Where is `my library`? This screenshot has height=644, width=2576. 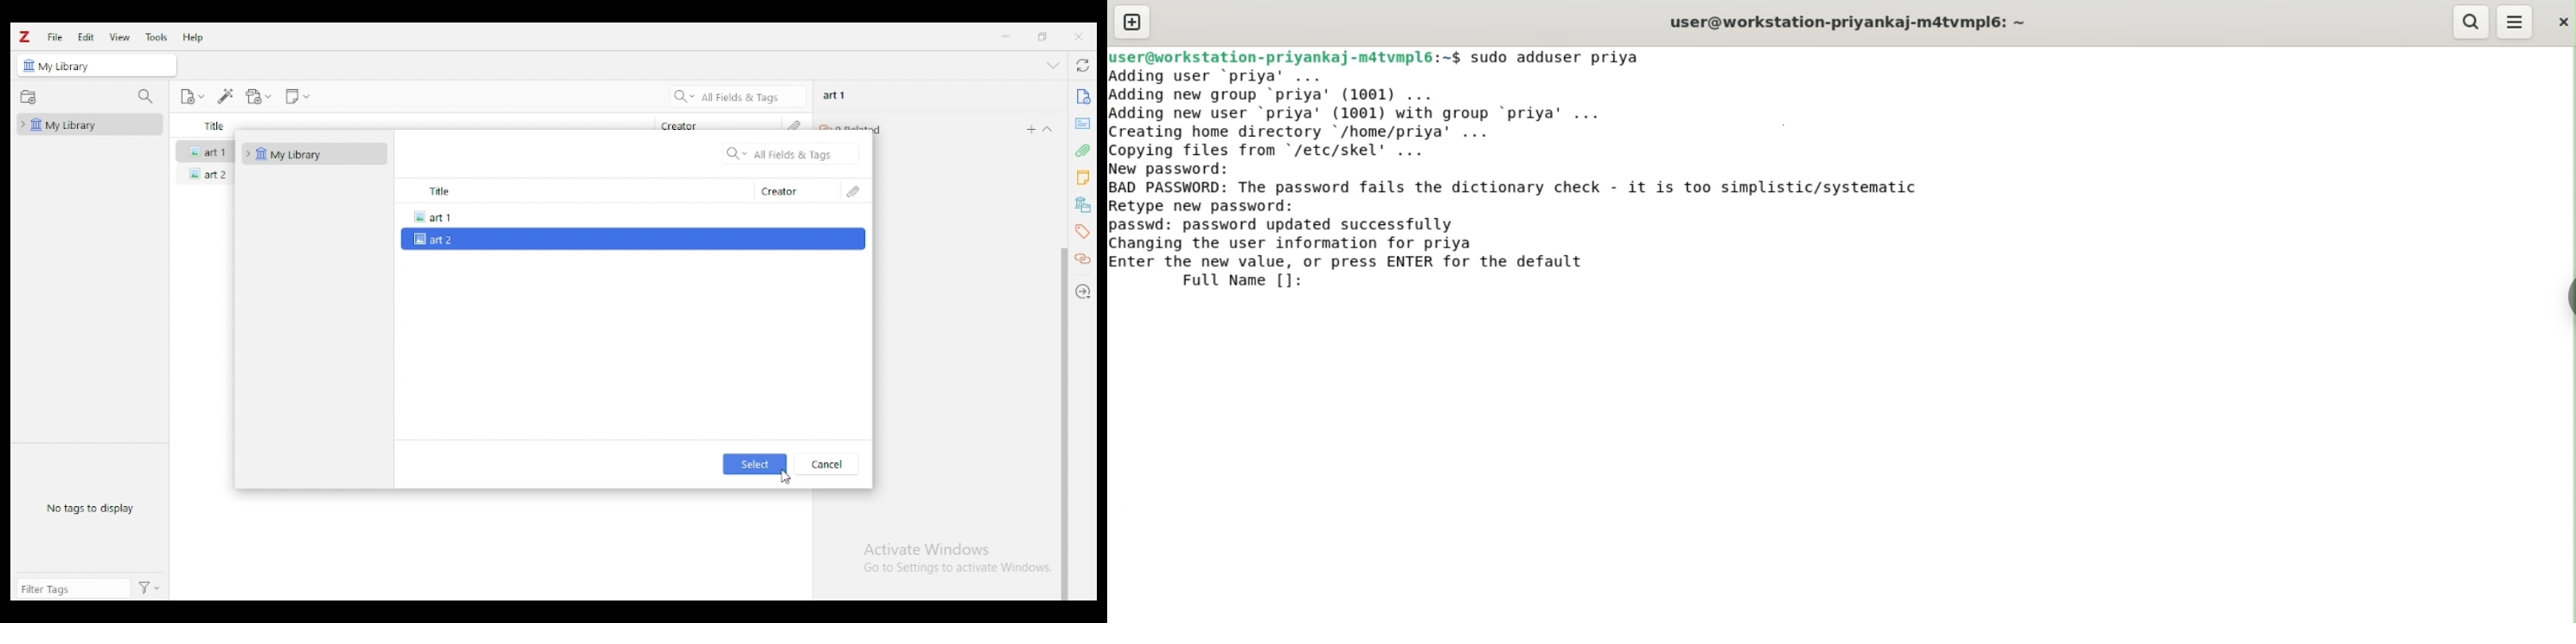
my library is located at coordinates (71, 67).